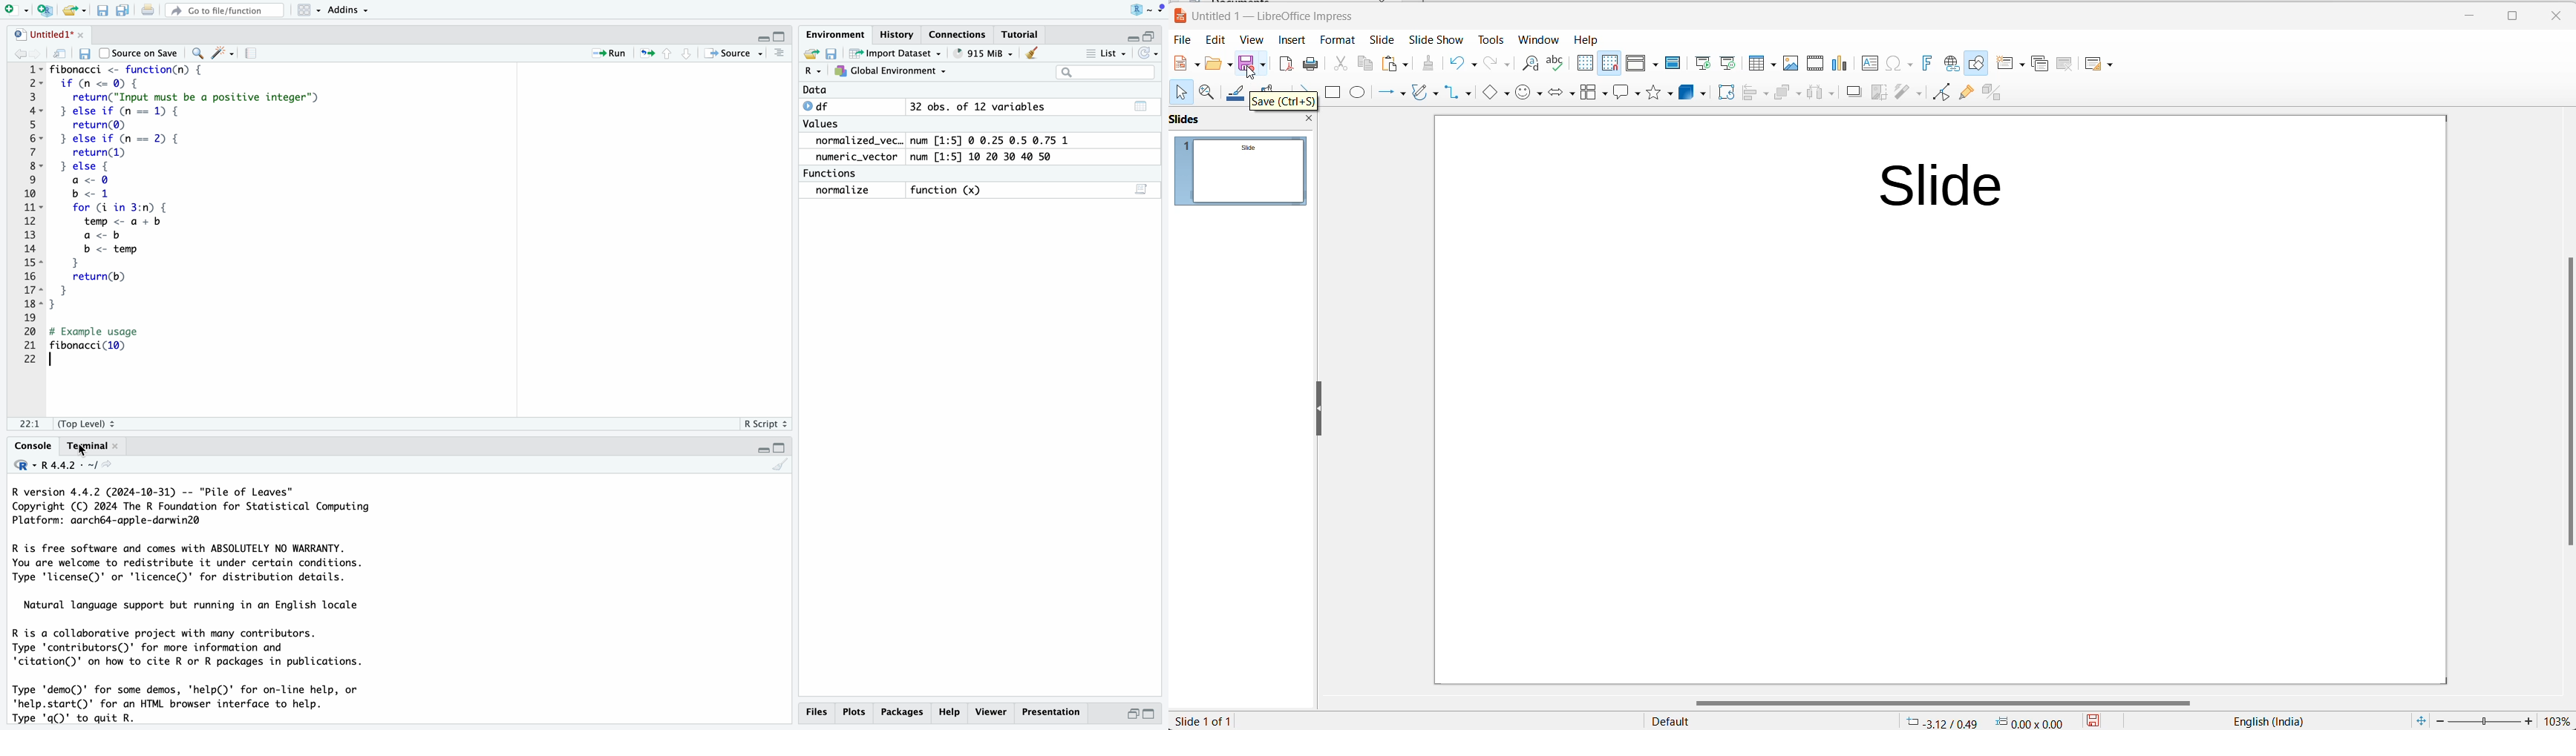  Describe the element at coordinates (1133, 714) in the screenshot. I see `minimize` at that location.